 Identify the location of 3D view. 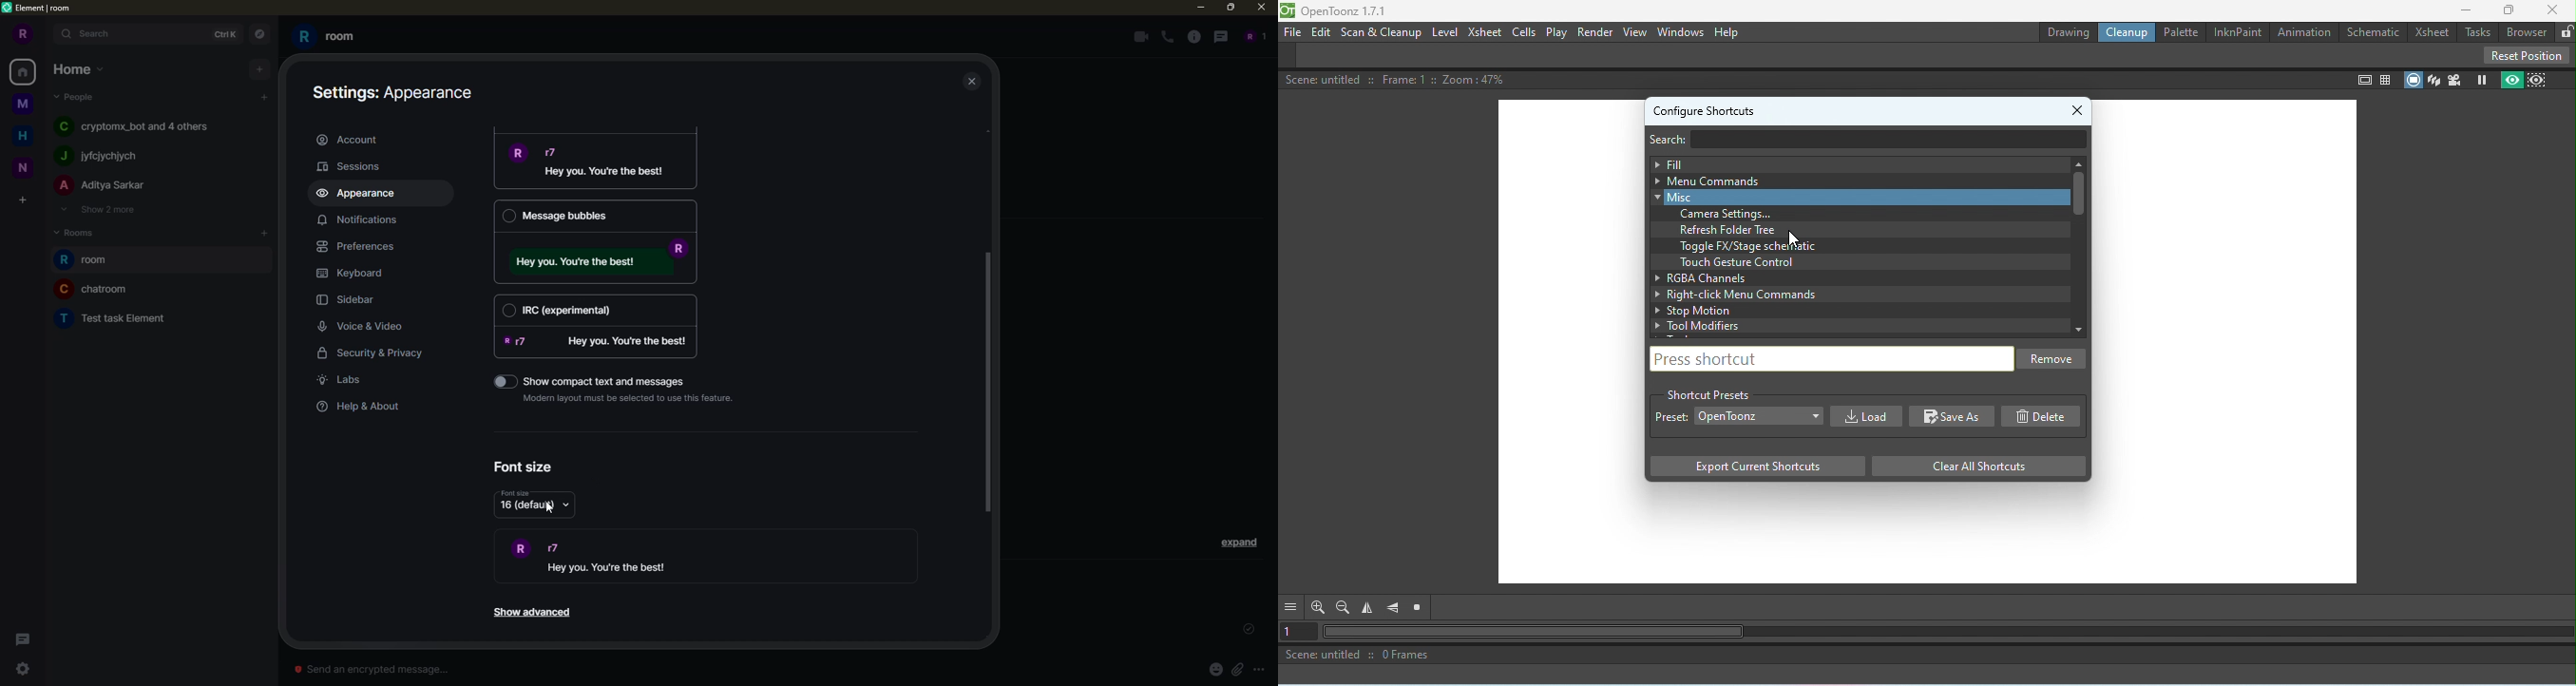
(2434, 80).